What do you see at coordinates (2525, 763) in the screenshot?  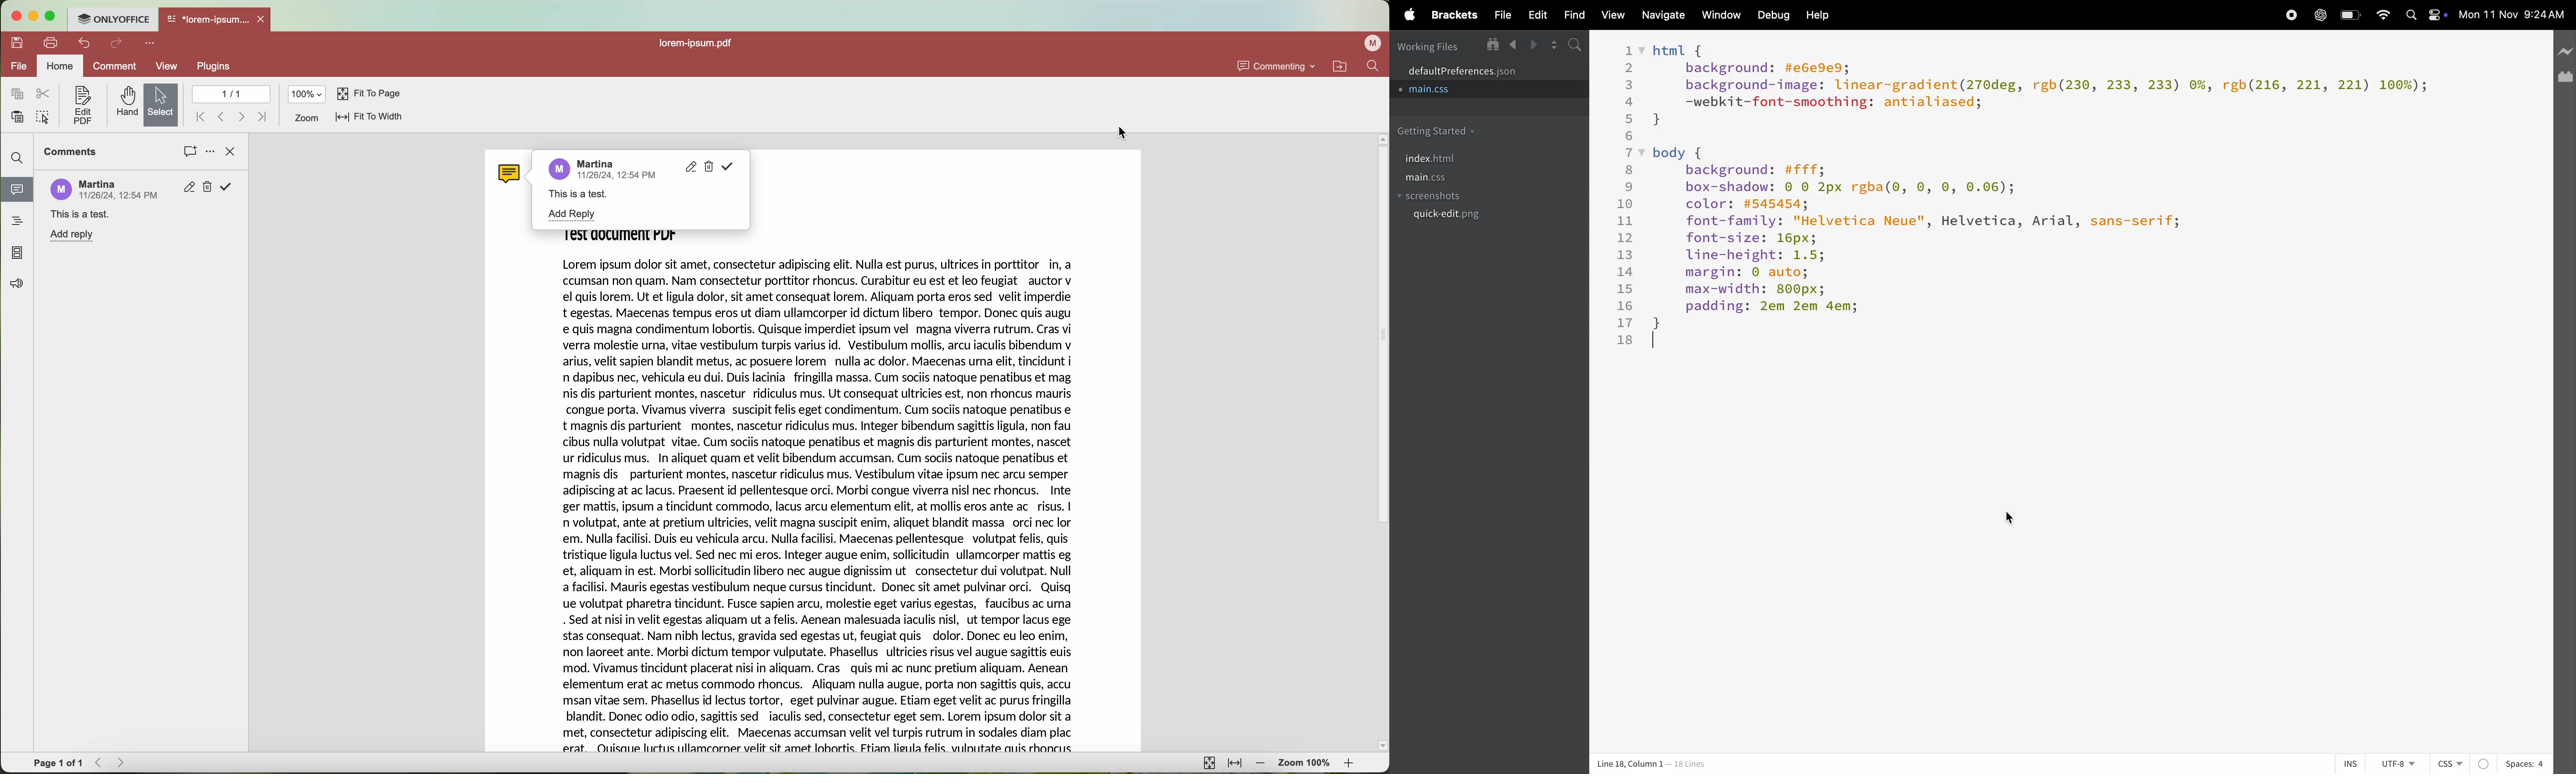 I see `spaces` at bounding box center [2525, 763].